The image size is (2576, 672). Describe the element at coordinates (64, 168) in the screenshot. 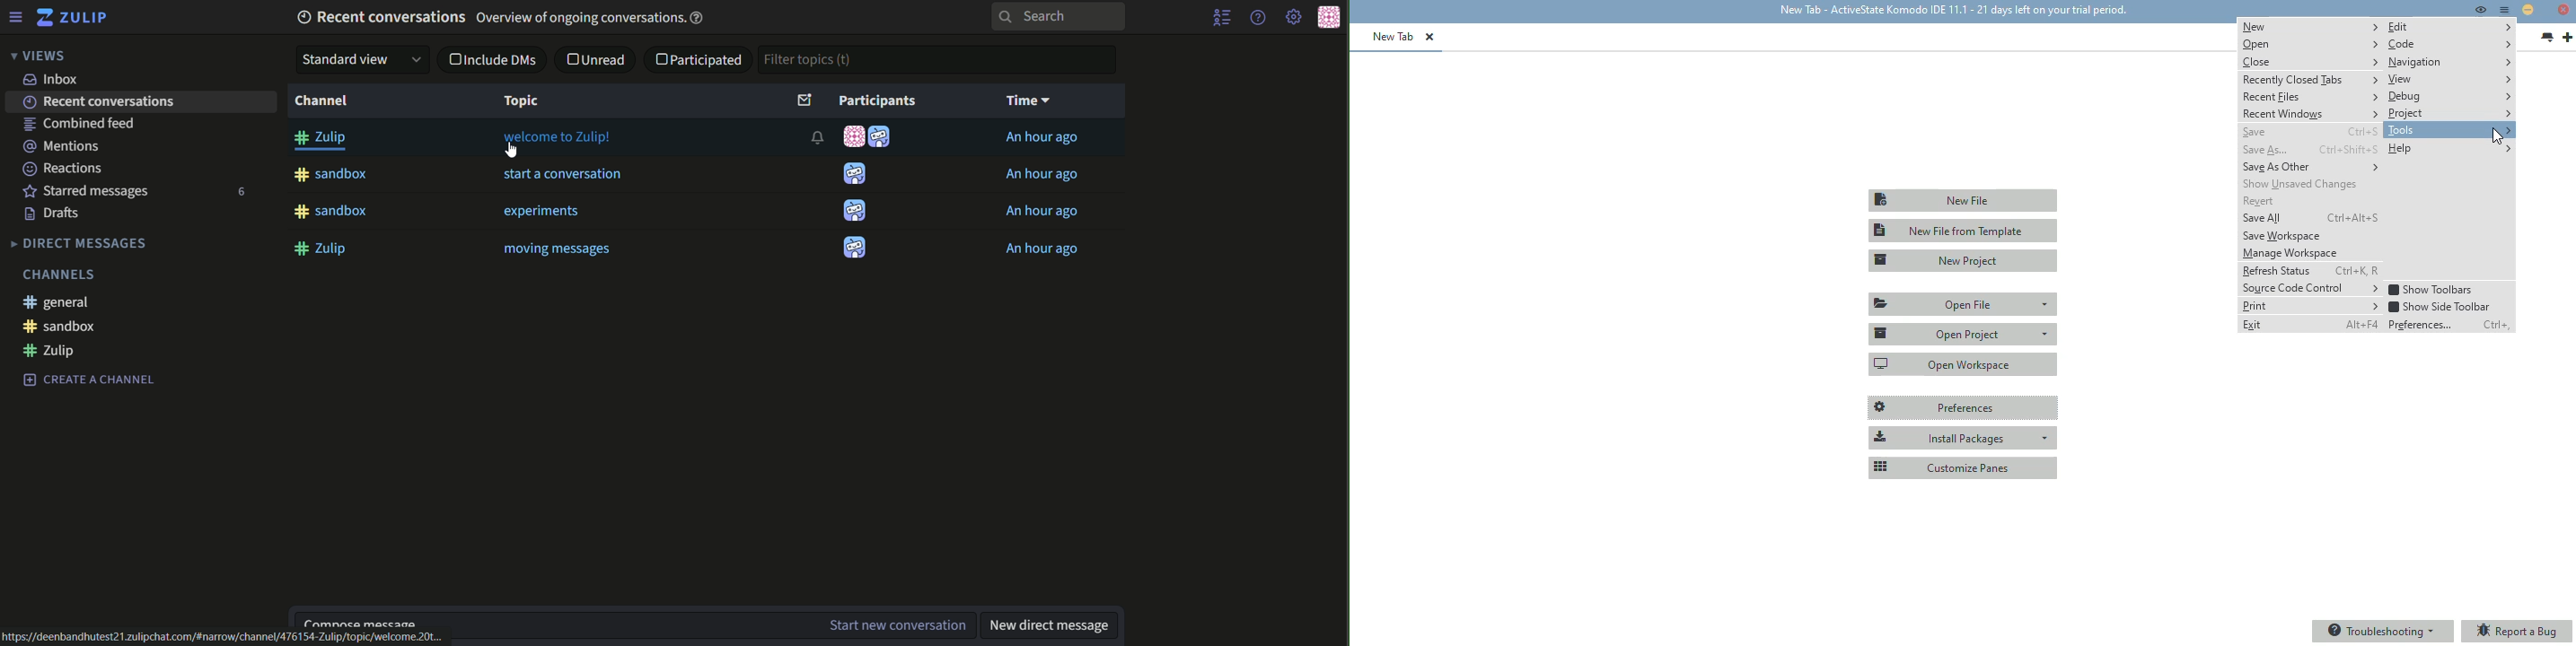

I see `text` at that location.